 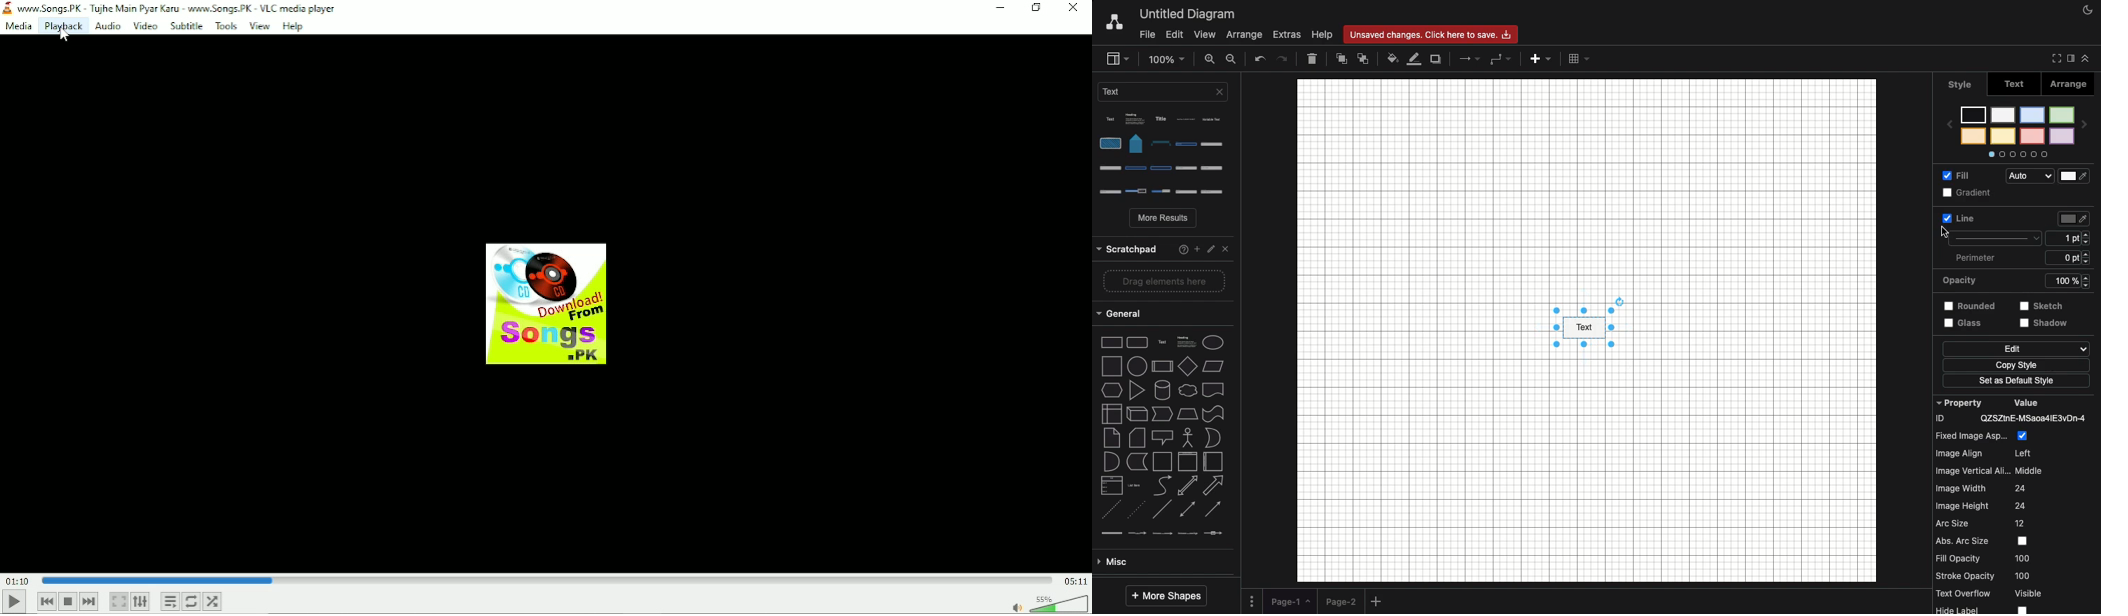 I want to click on type of arrow, so click(x=1167, y=392).